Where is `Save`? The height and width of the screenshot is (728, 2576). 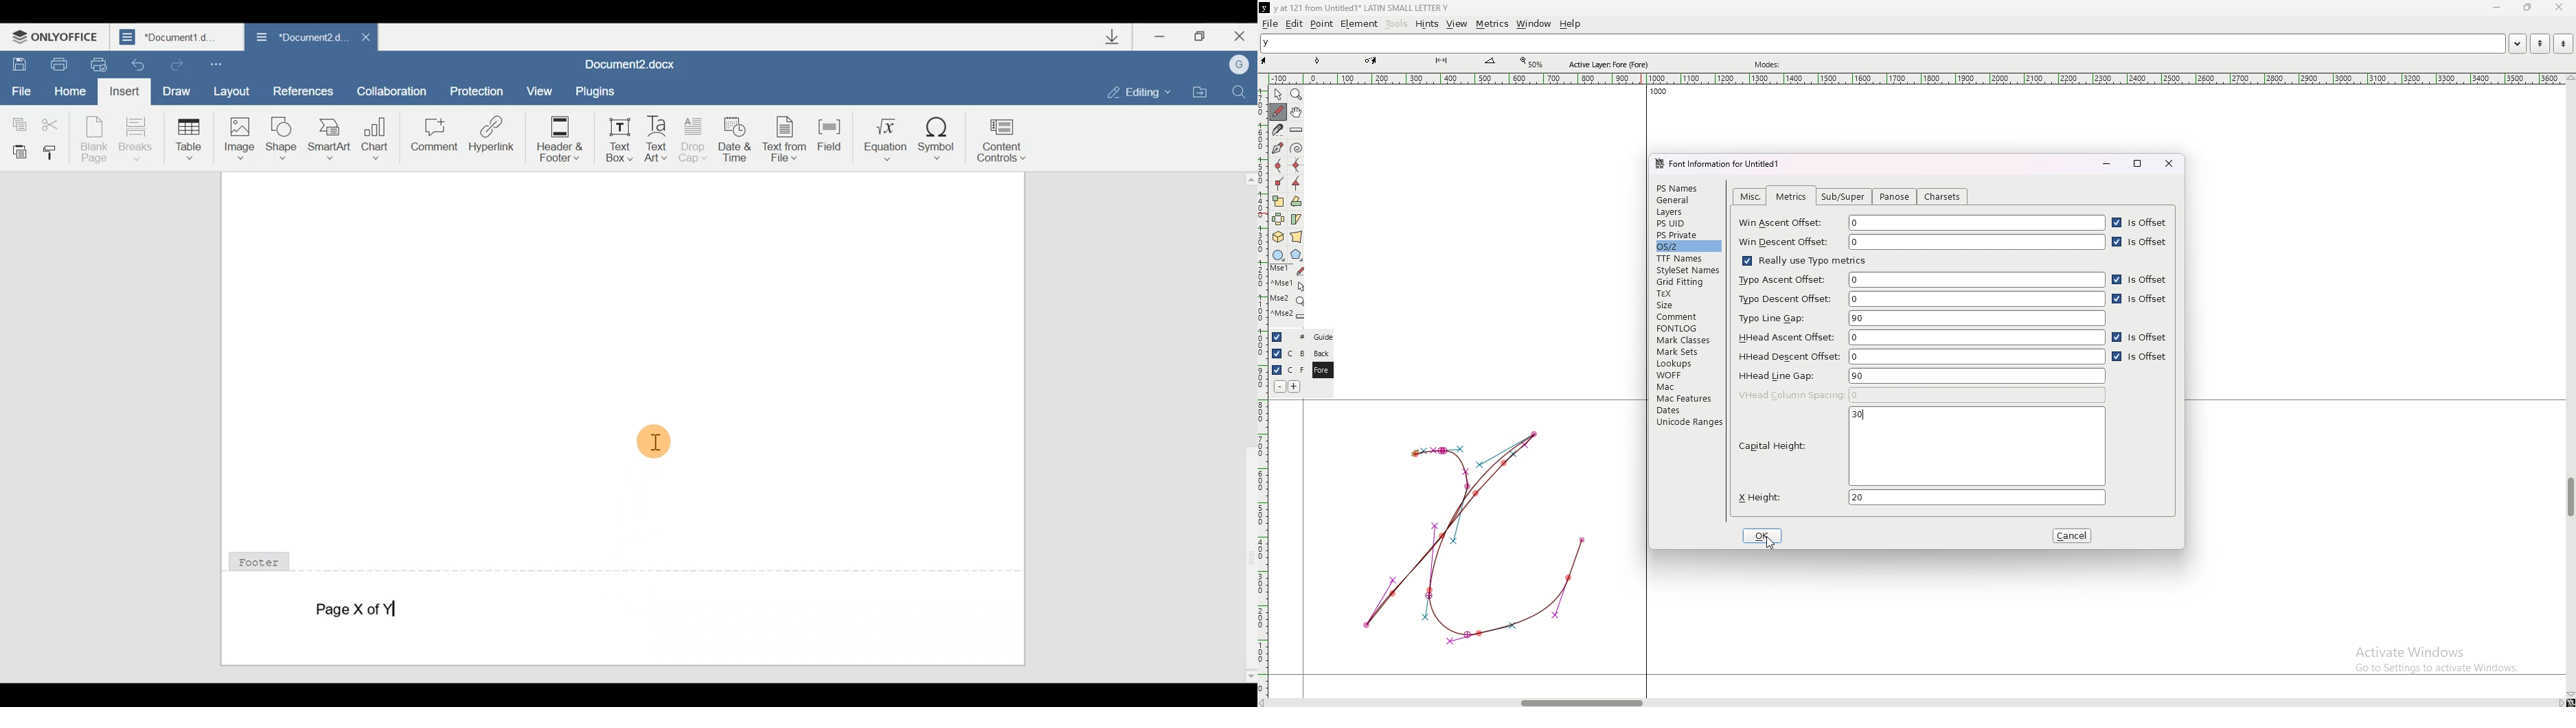
Save is located at coordinates (18, 64).